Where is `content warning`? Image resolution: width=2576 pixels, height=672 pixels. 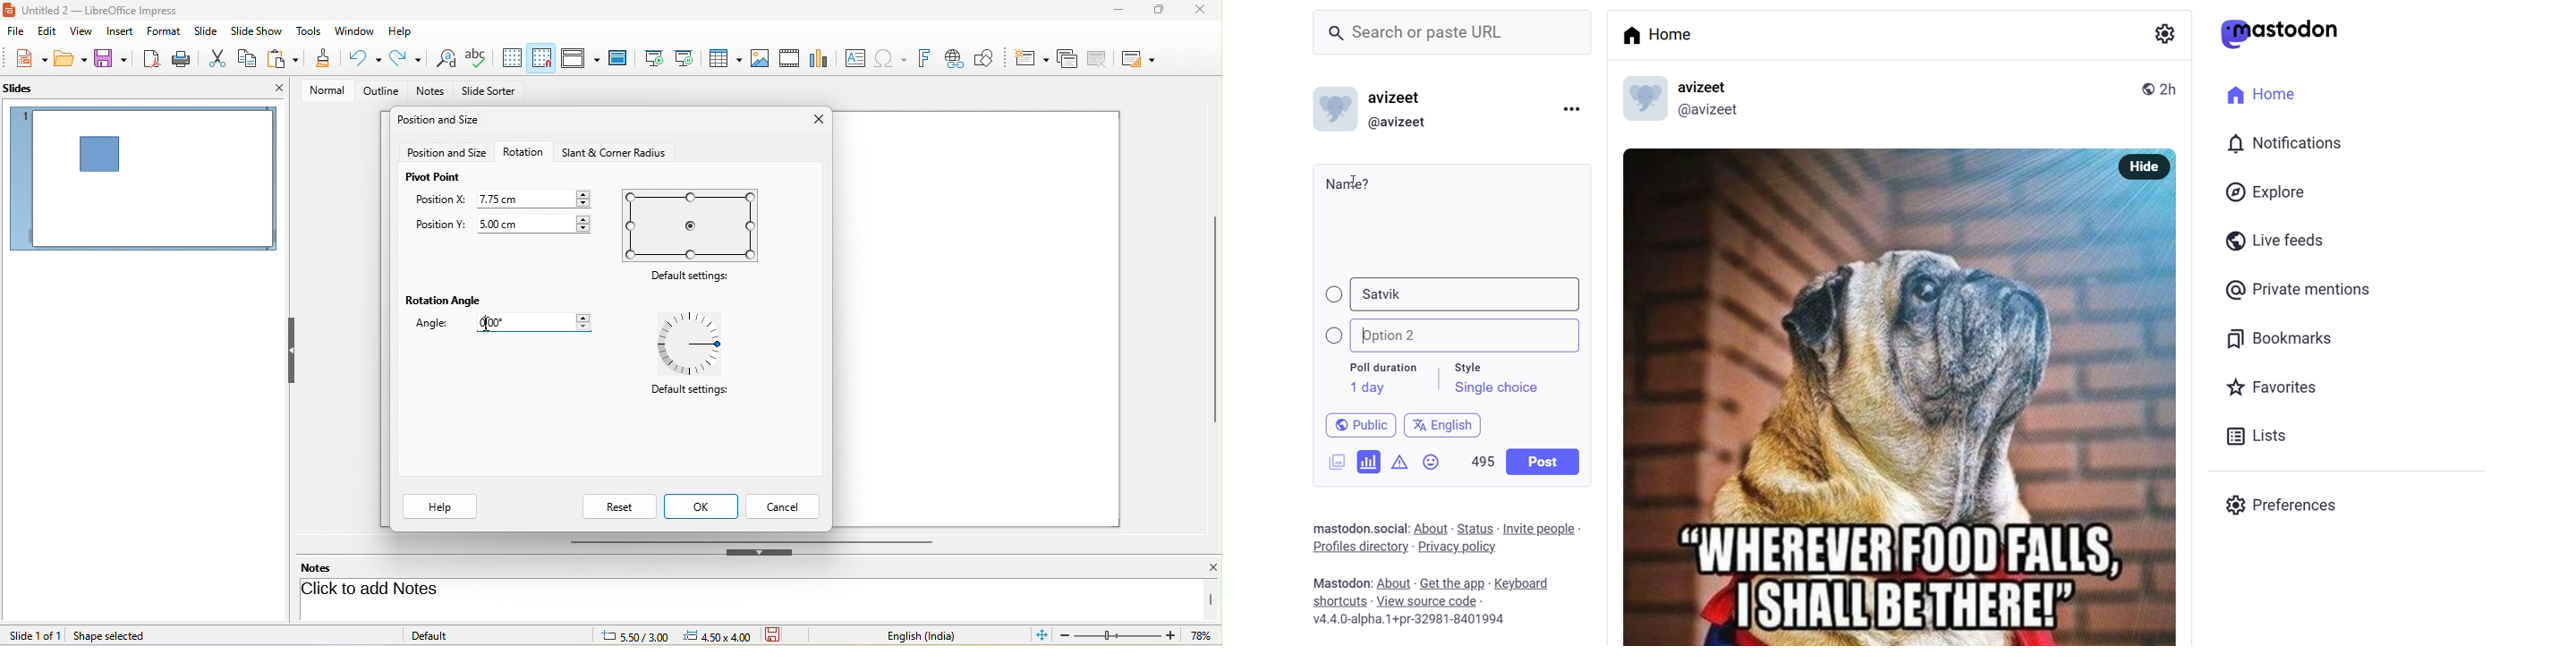 content warning is located at coordinates (1400, 459).